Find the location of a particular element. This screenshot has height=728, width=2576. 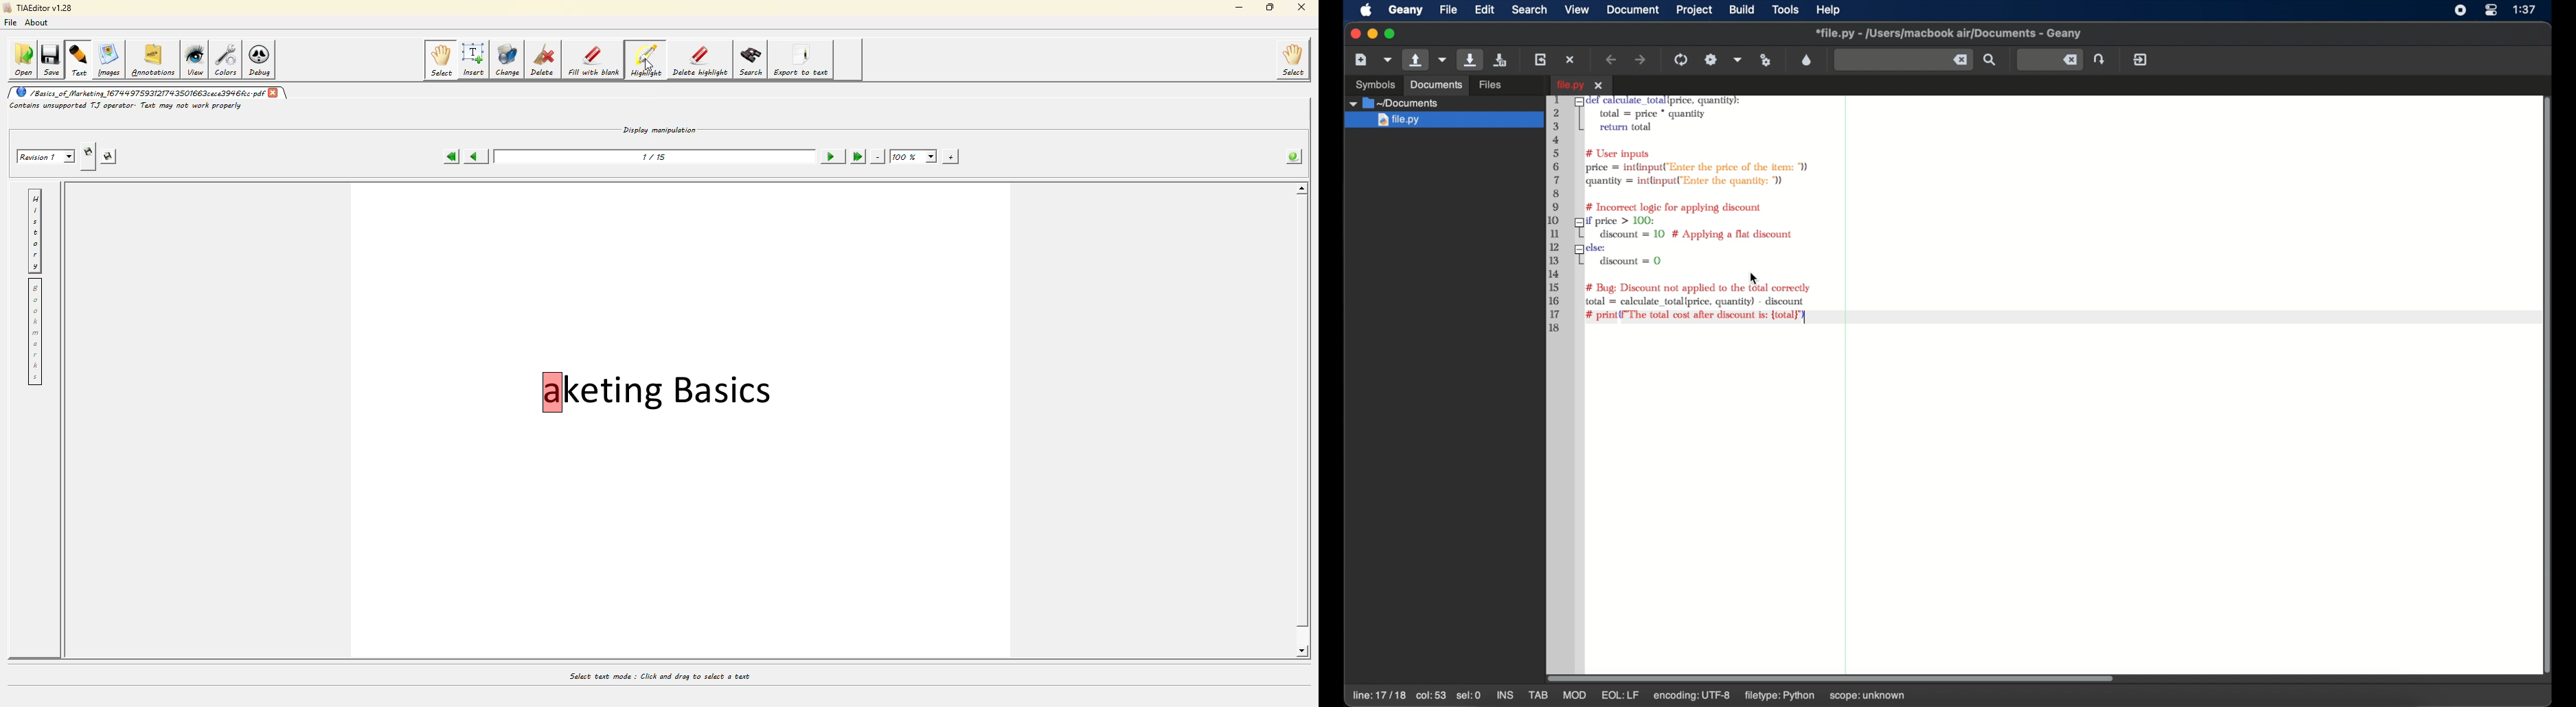

scroll bar is located at coordinates (2543, 383).